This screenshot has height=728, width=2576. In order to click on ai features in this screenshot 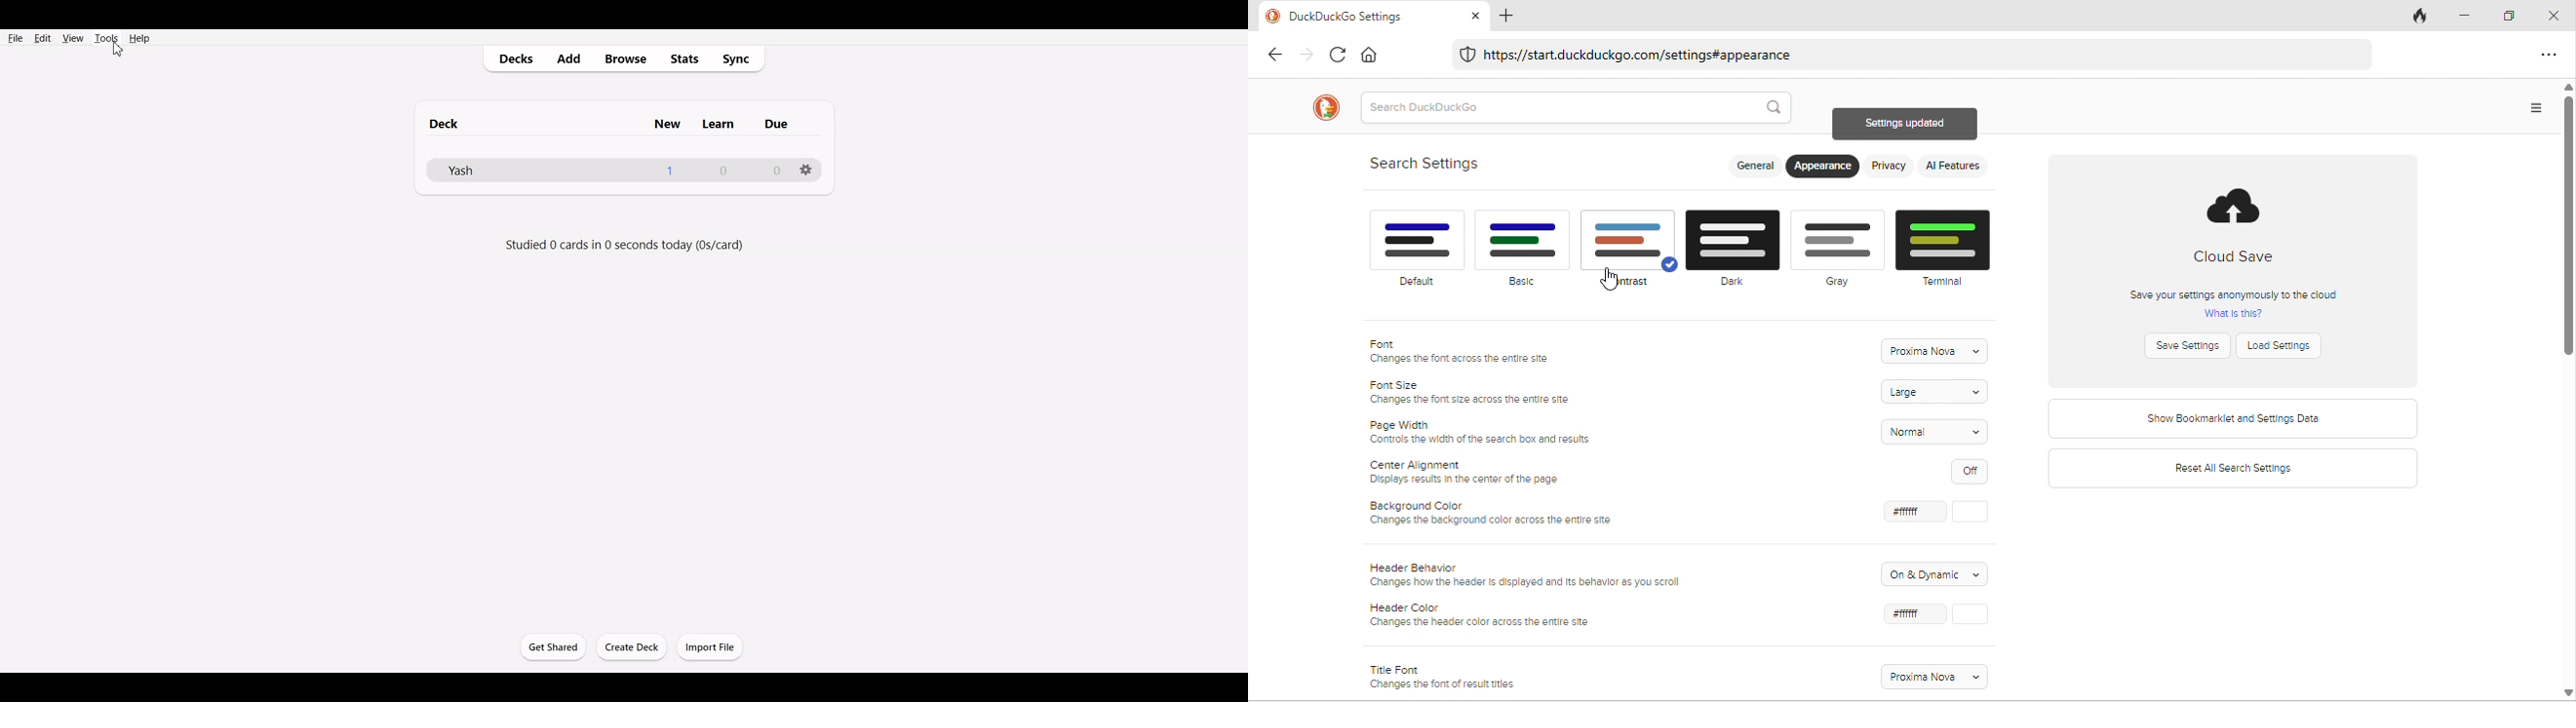, I will do `click(1955, 165)`.